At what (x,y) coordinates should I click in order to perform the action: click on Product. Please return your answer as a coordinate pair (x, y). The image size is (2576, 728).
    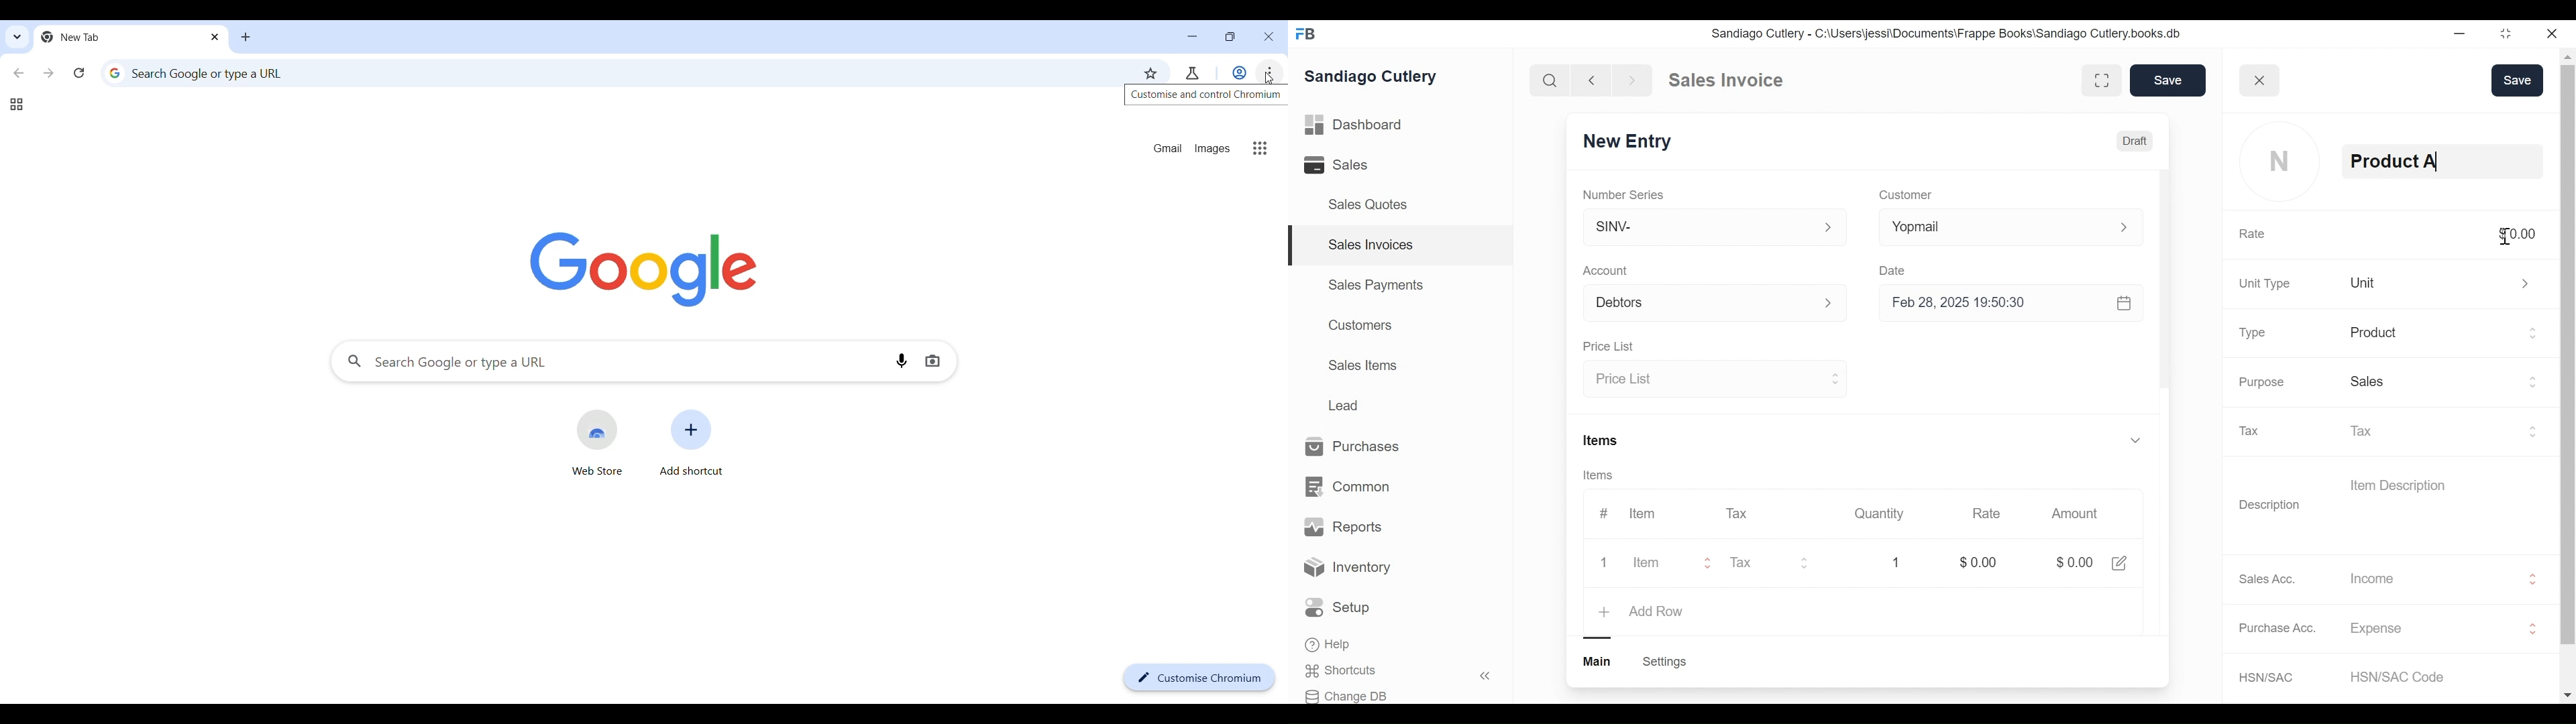
    Looking at the image, I should click on (2445, 335).